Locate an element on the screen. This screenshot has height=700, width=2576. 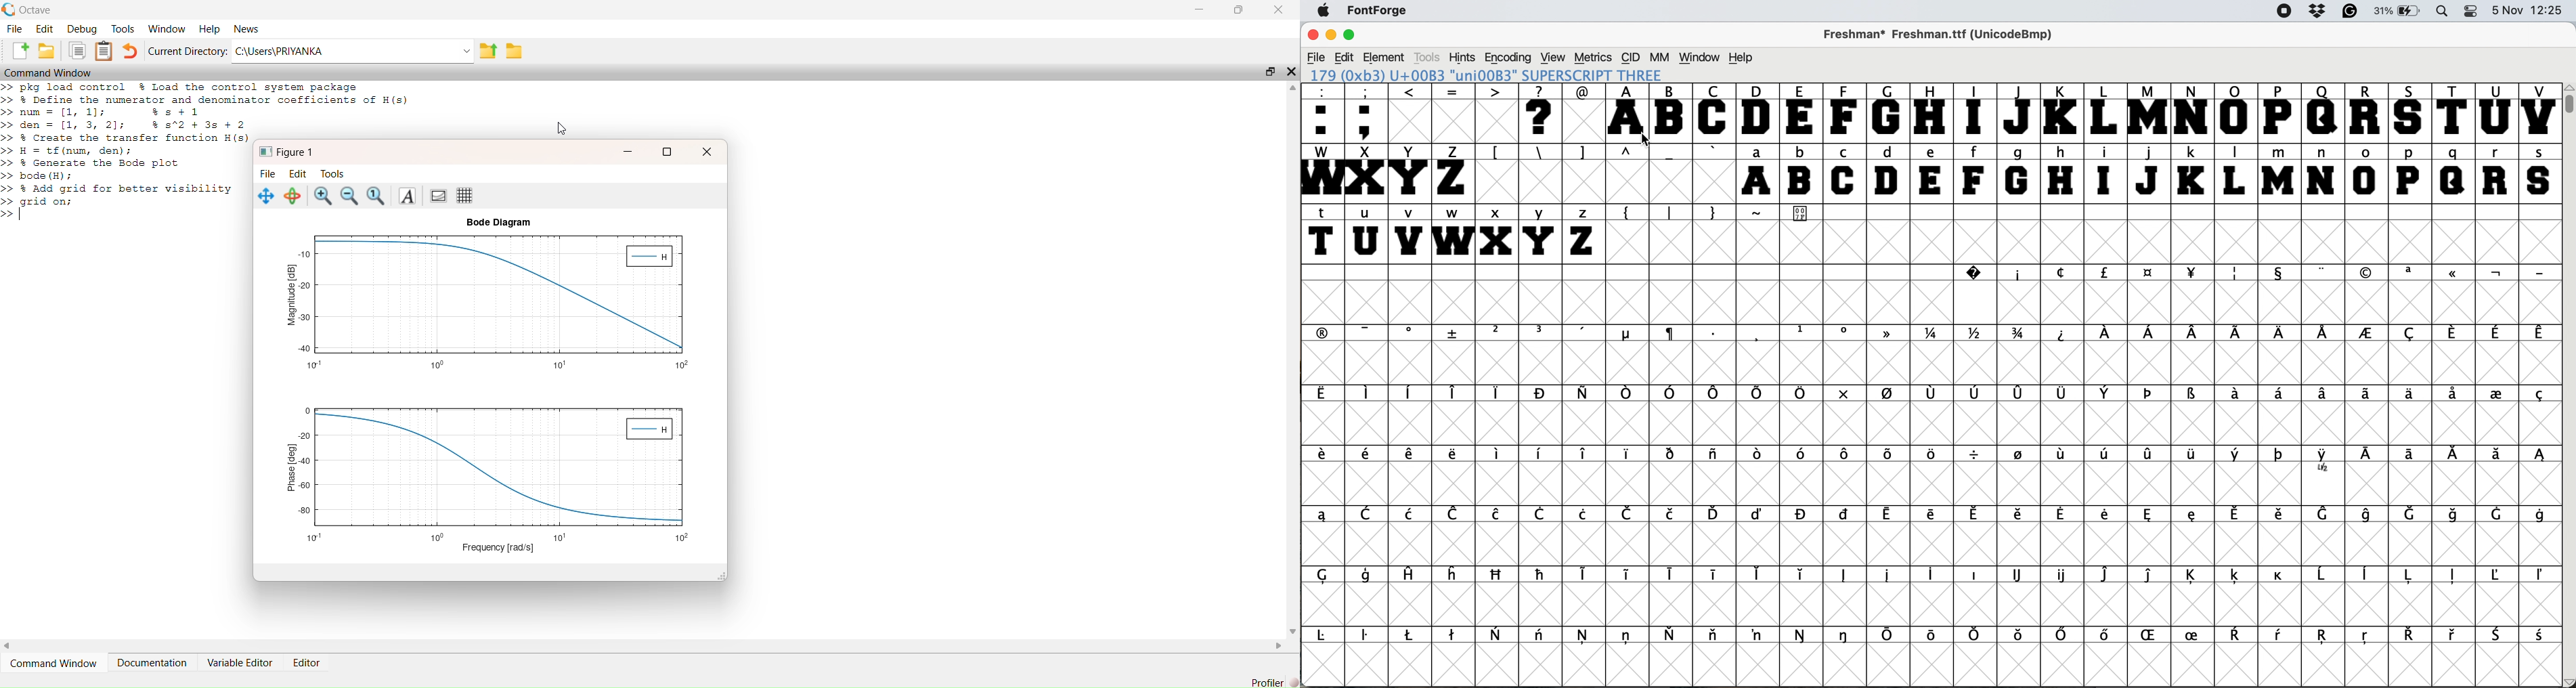
symbol is located at coordinates (2064, 574).